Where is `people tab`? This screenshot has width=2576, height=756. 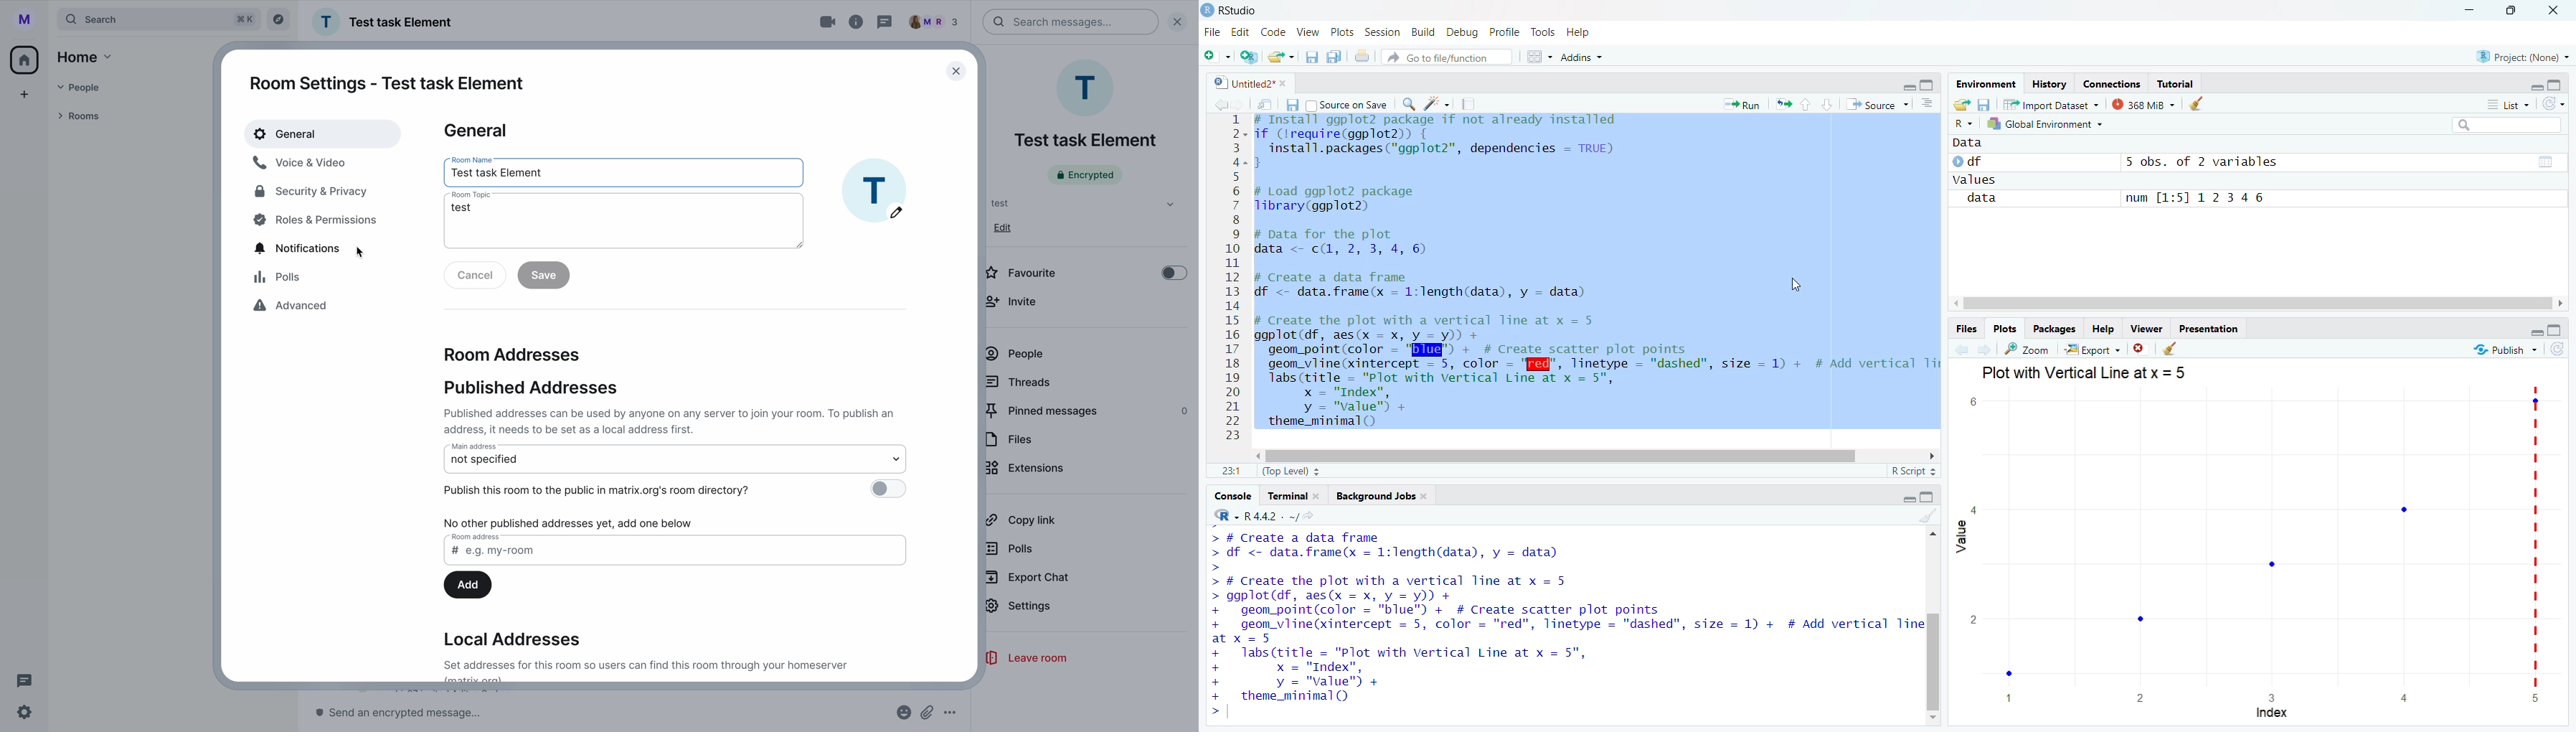
people tab is located at coordinates (127, 85).